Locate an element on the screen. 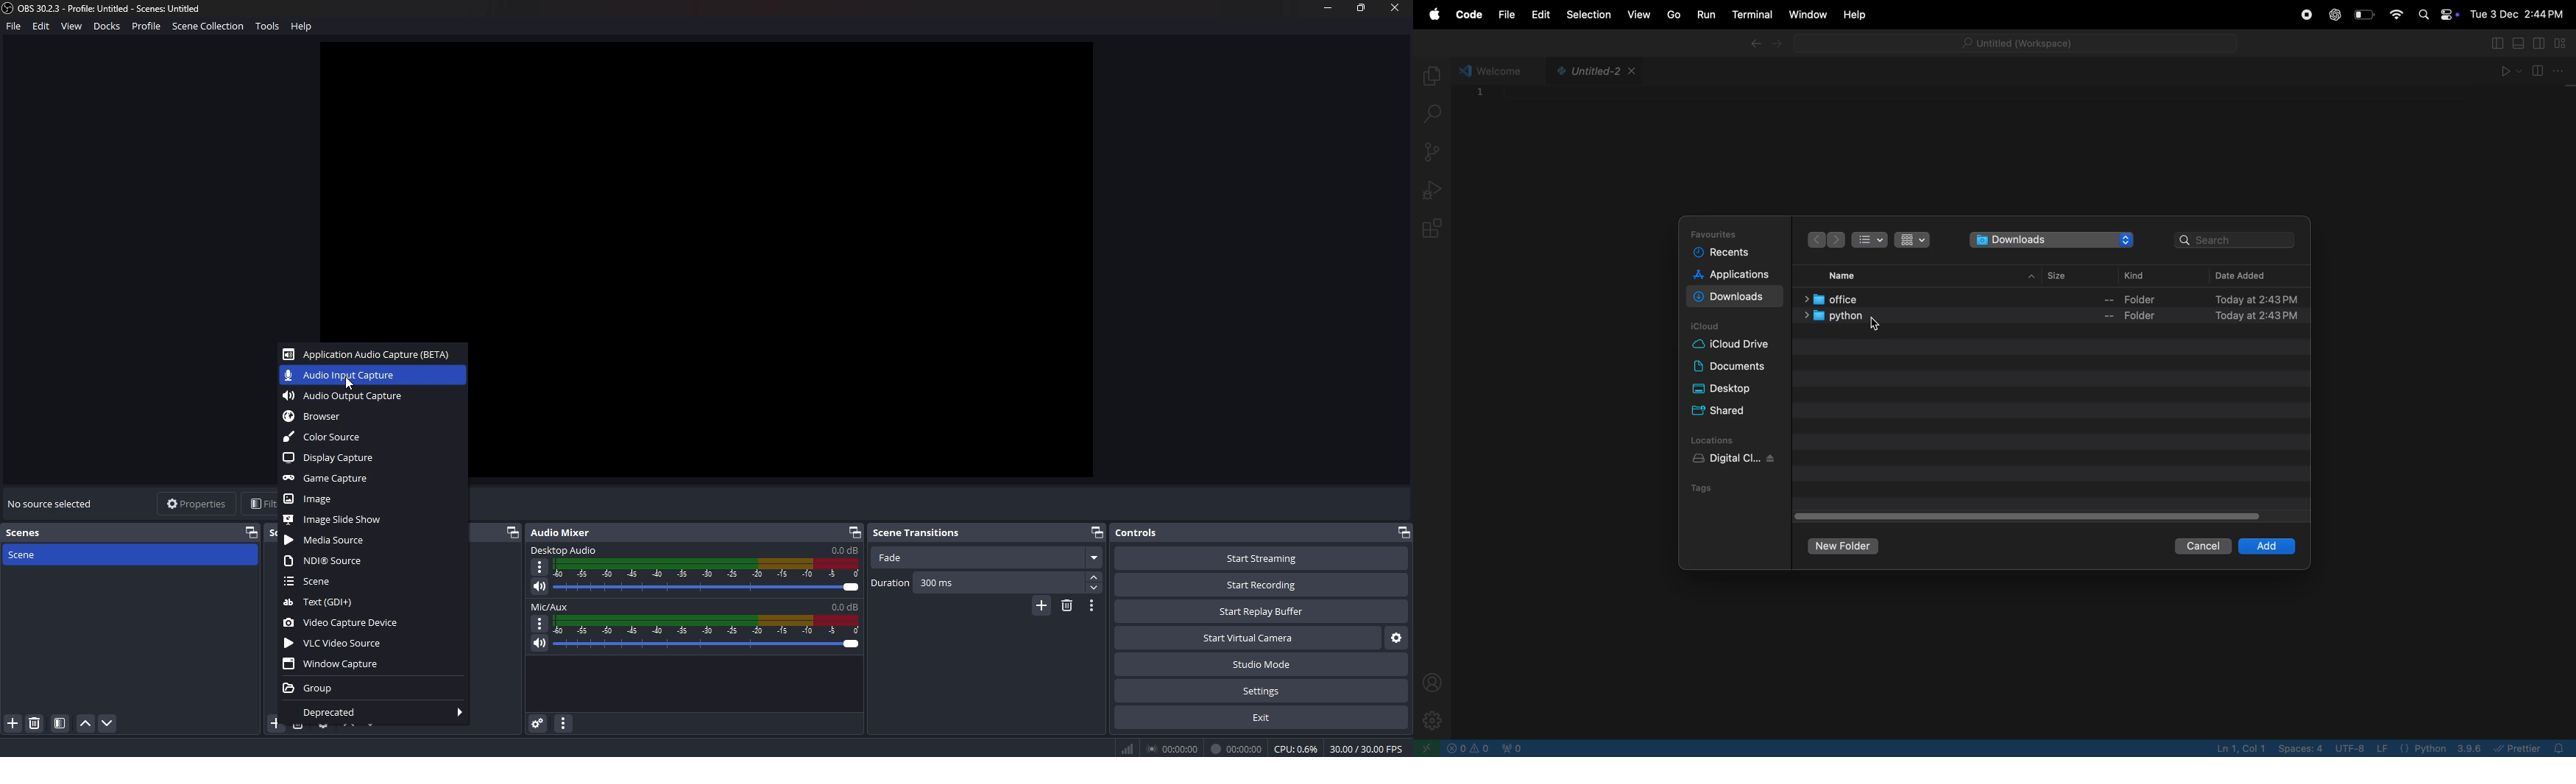 Image resolution: width=2576 pixels, height=784 pixels. customize layout is located at coordinates (2564, 43).